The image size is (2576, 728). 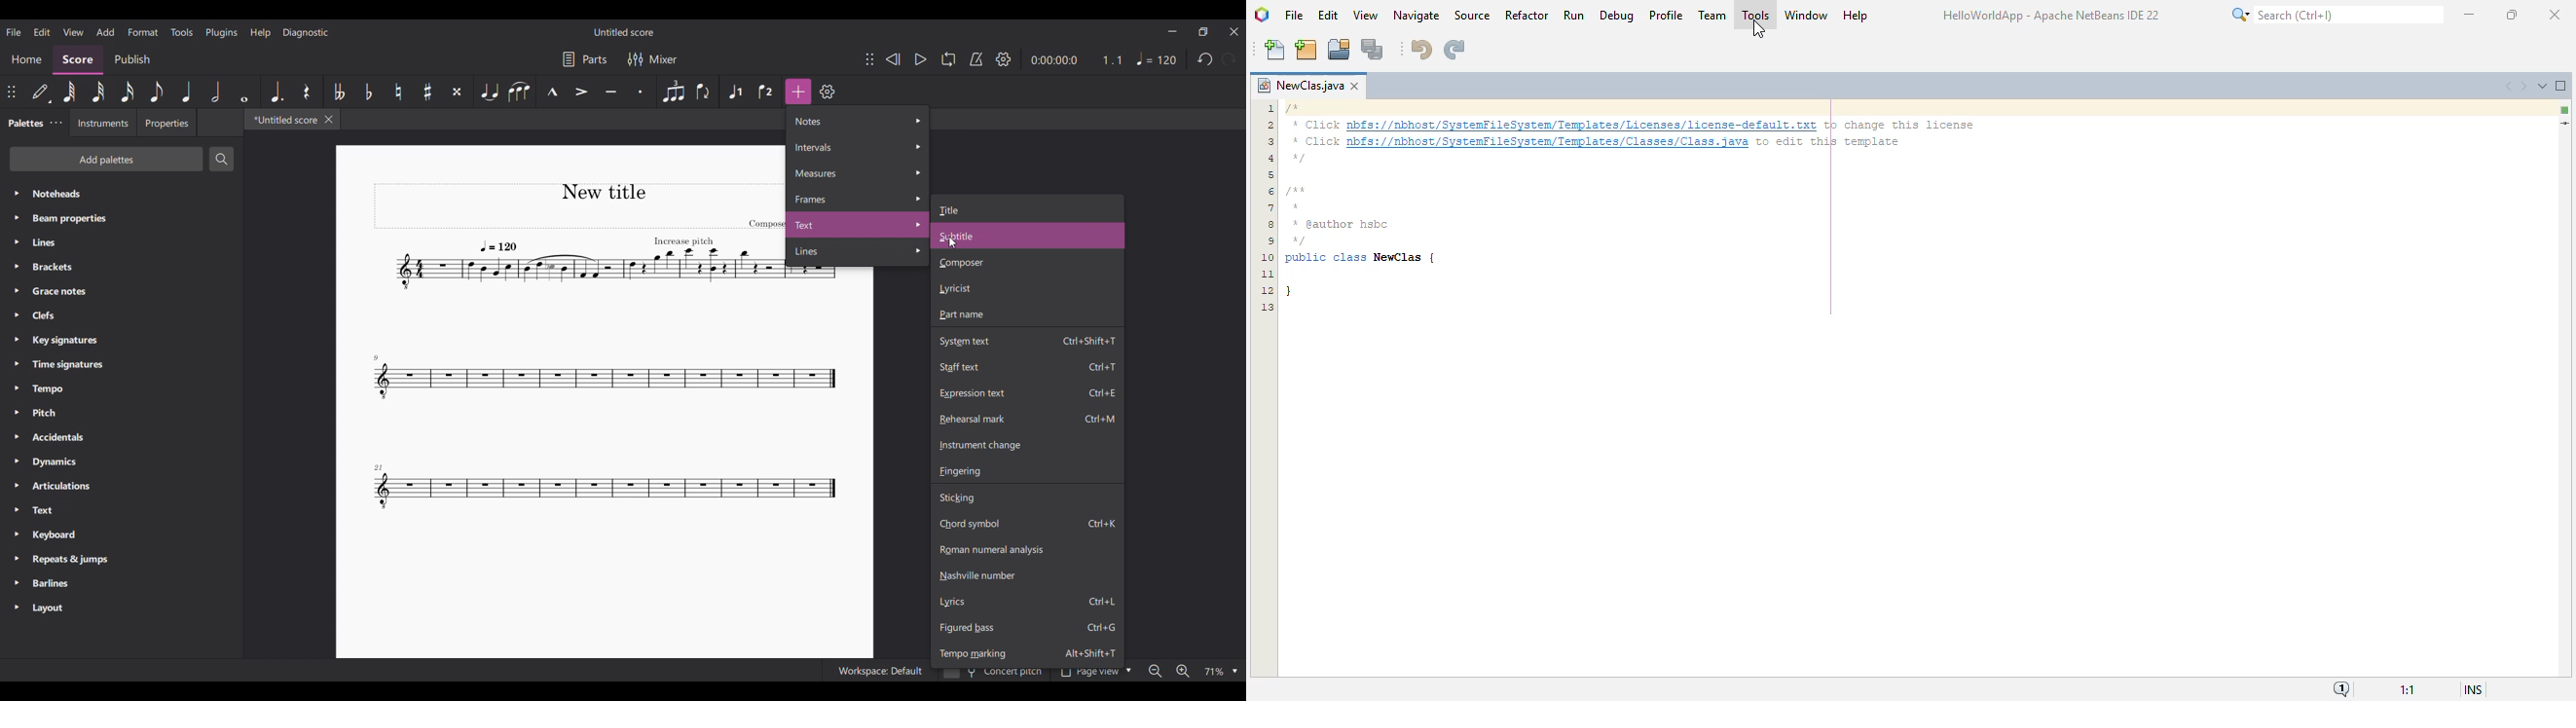 What do you see at coordinates (1234, 32) in the screenshot?
I see `Close interface` at bounding box center [1234, 32].